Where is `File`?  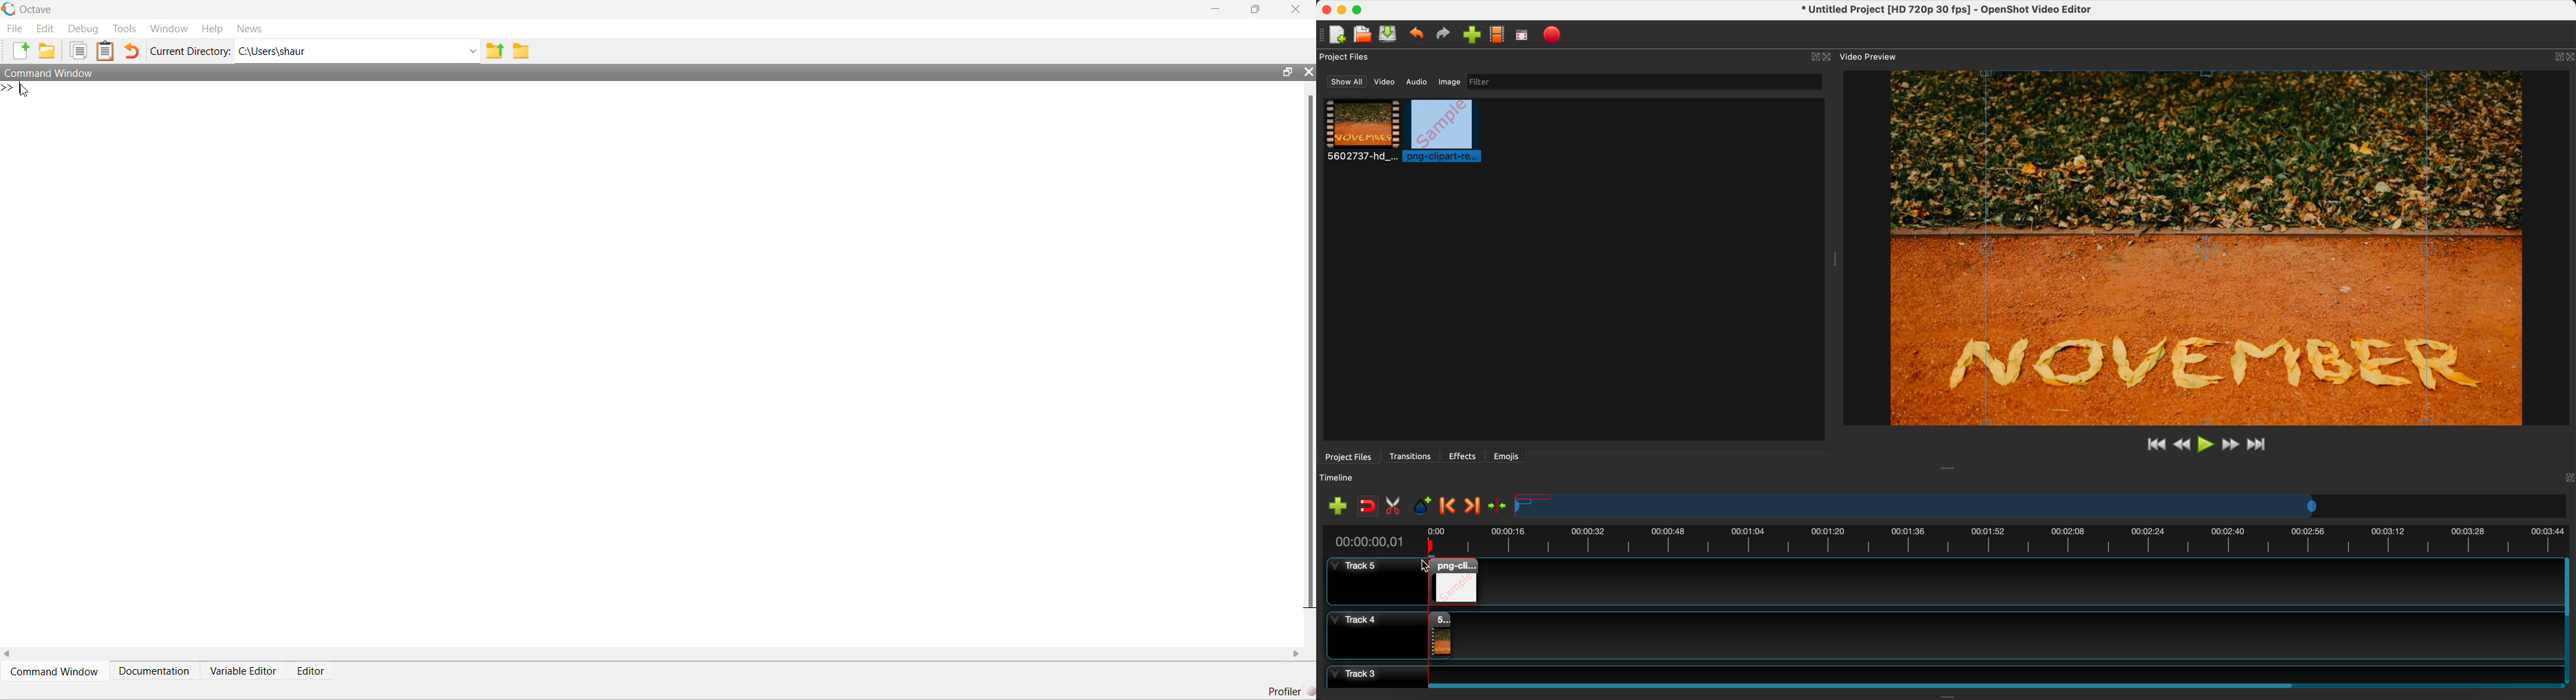
File is located at coordinates (15, 28).